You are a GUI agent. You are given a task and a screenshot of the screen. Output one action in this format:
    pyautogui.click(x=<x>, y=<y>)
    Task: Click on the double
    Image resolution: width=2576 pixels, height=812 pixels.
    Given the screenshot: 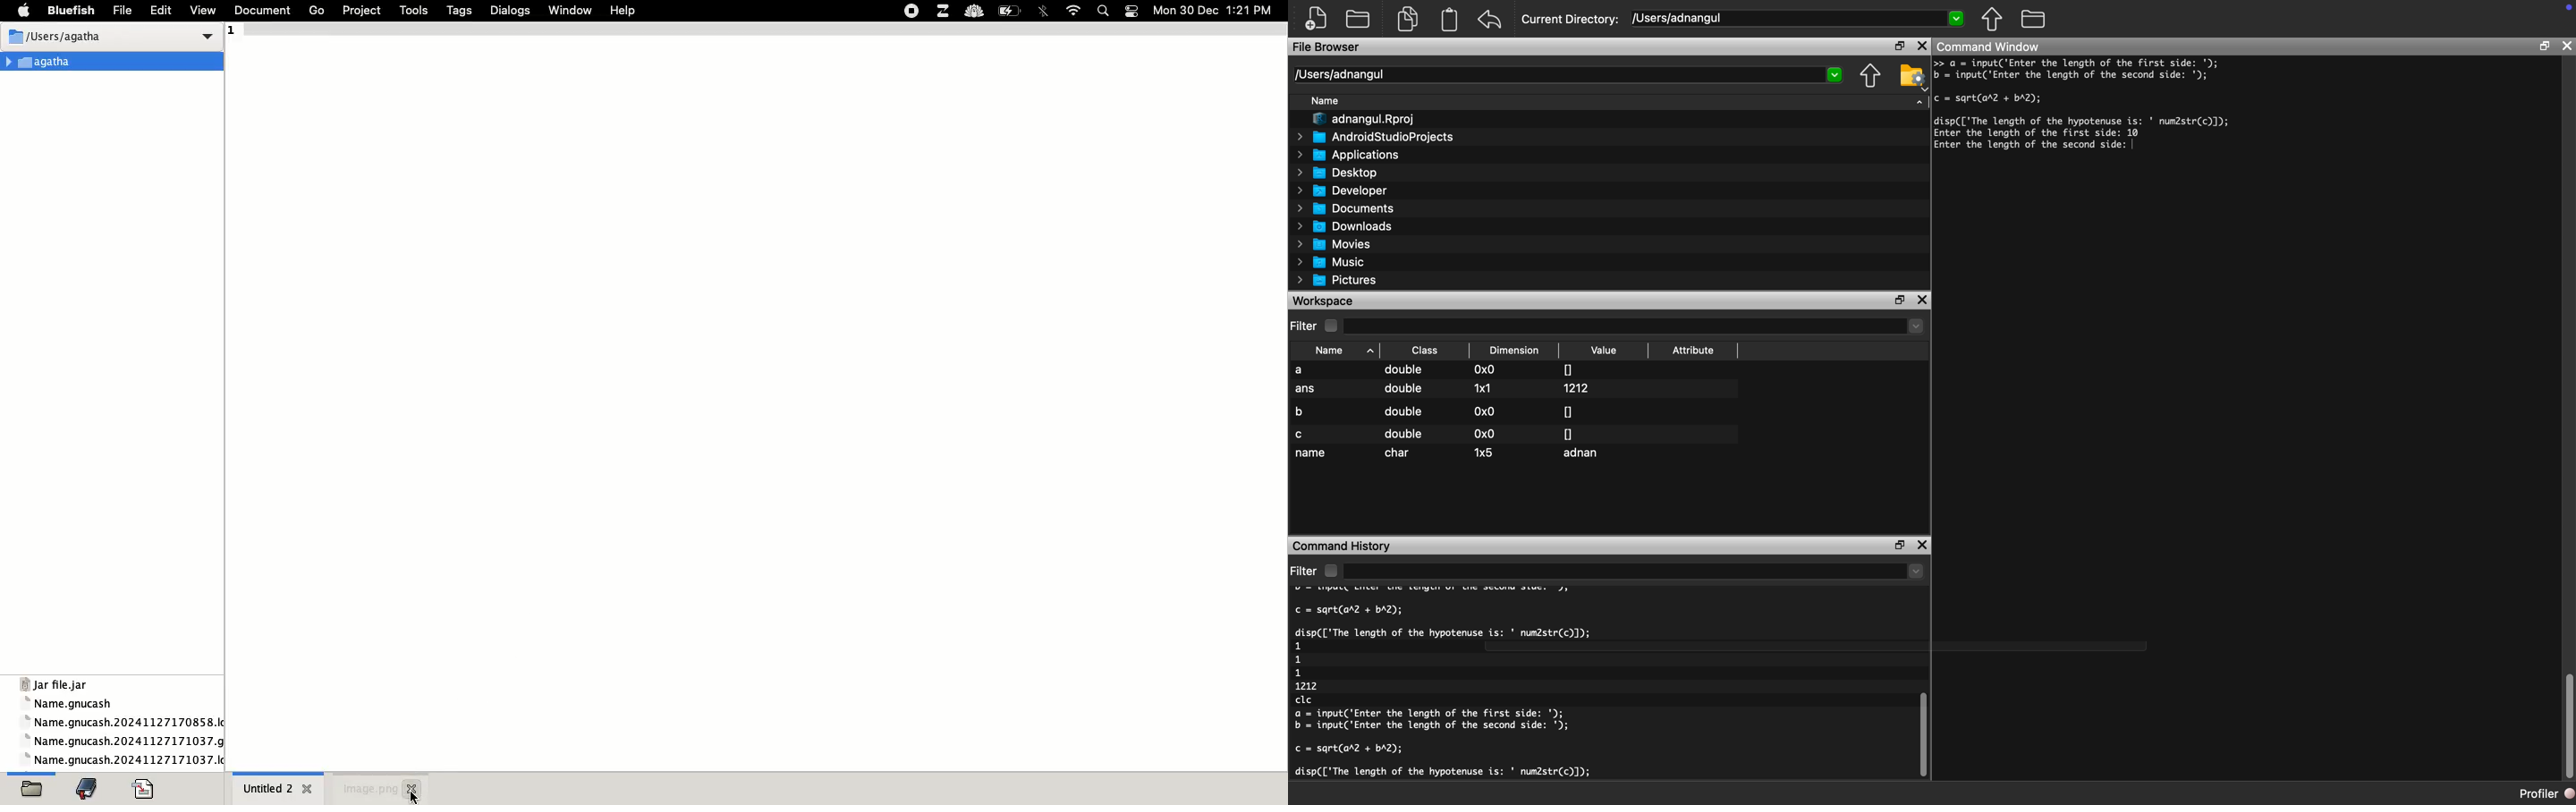 What is the action you would take?
    pyautogui.click(x=1402, y=411)
    